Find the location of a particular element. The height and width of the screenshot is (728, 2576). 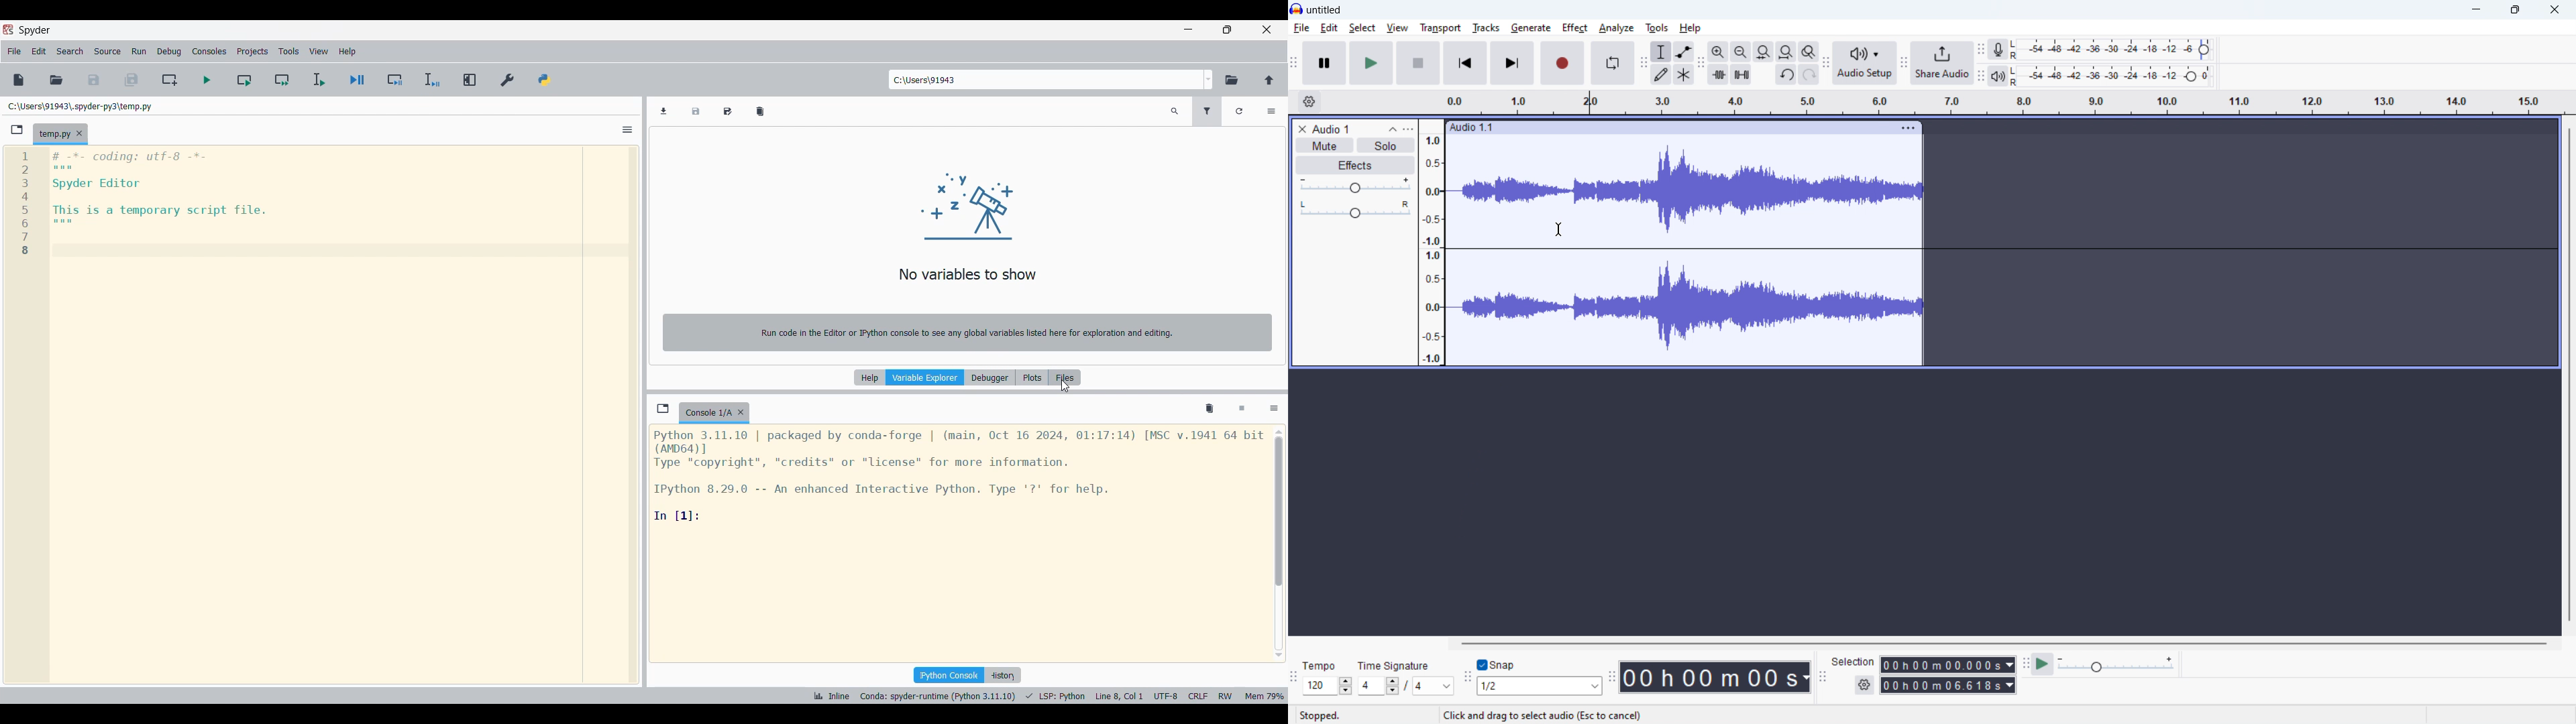

Open file is located at coordinates (56, 80).